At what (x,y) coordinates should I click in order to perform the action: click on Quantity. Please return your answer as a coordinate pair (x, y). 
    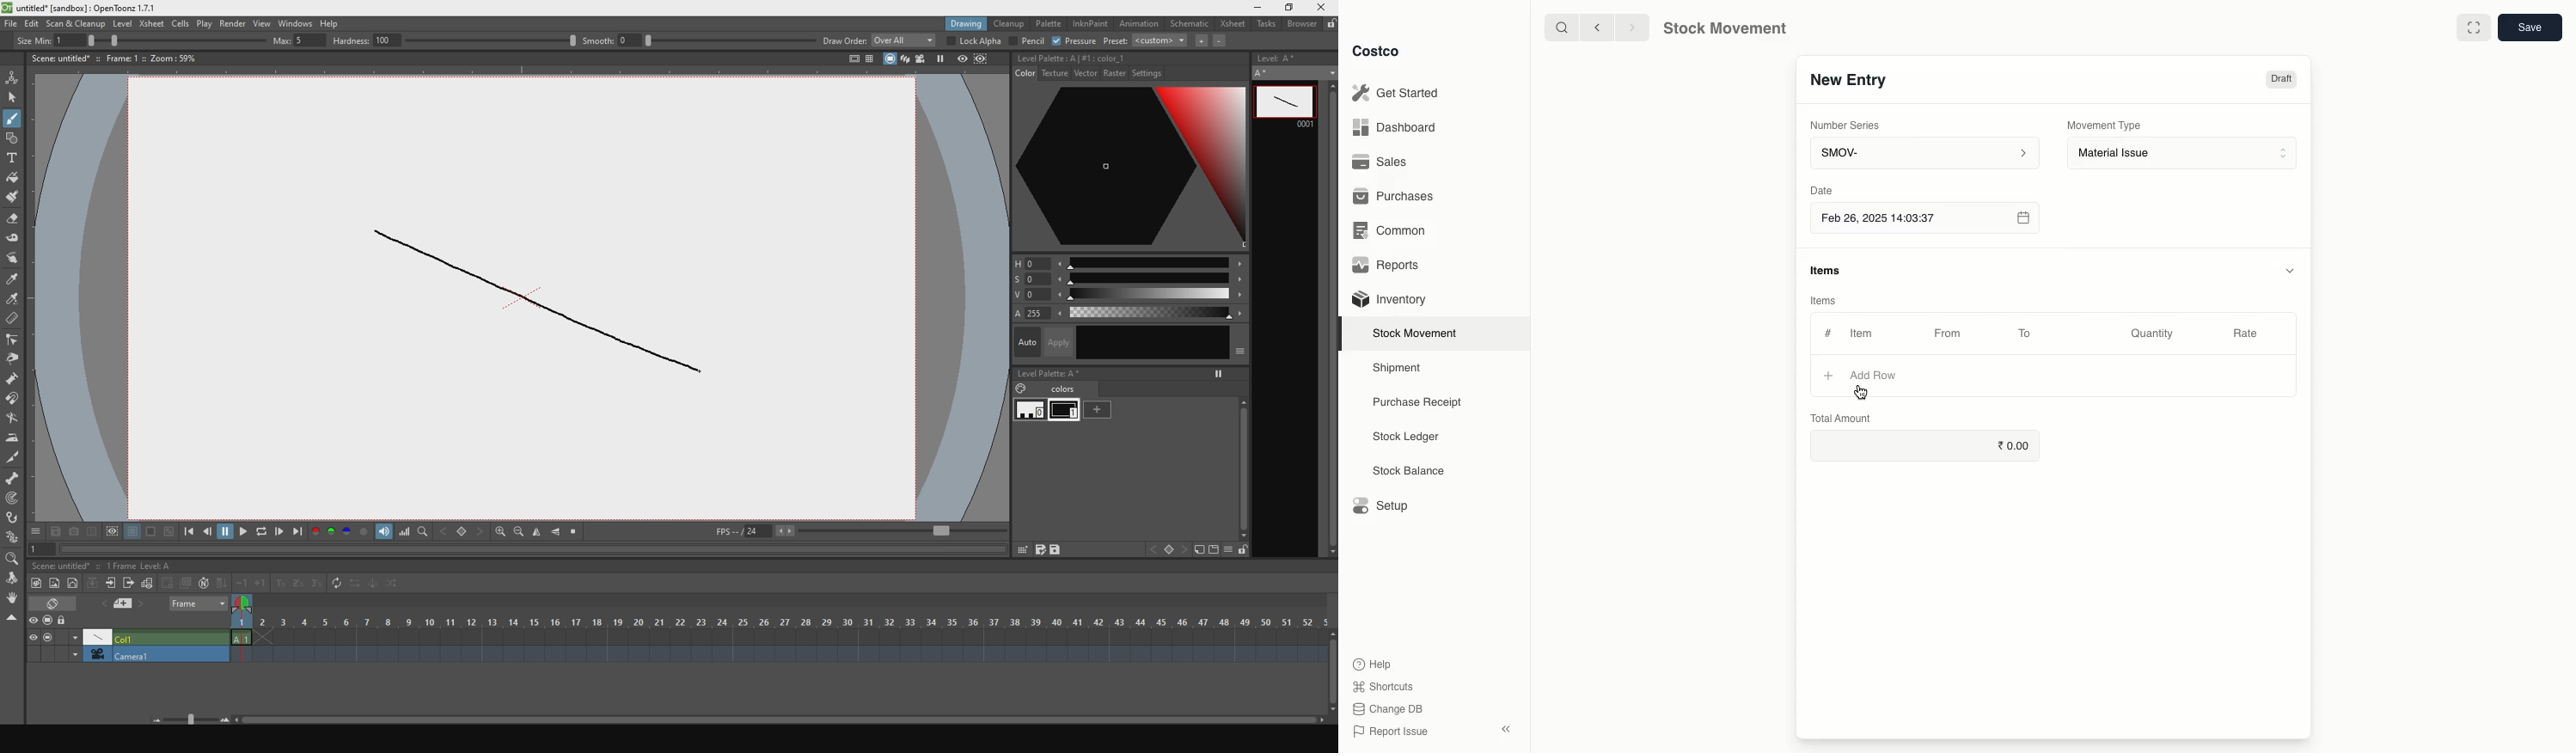
    Looking at the image, I should click on (2155, 334).